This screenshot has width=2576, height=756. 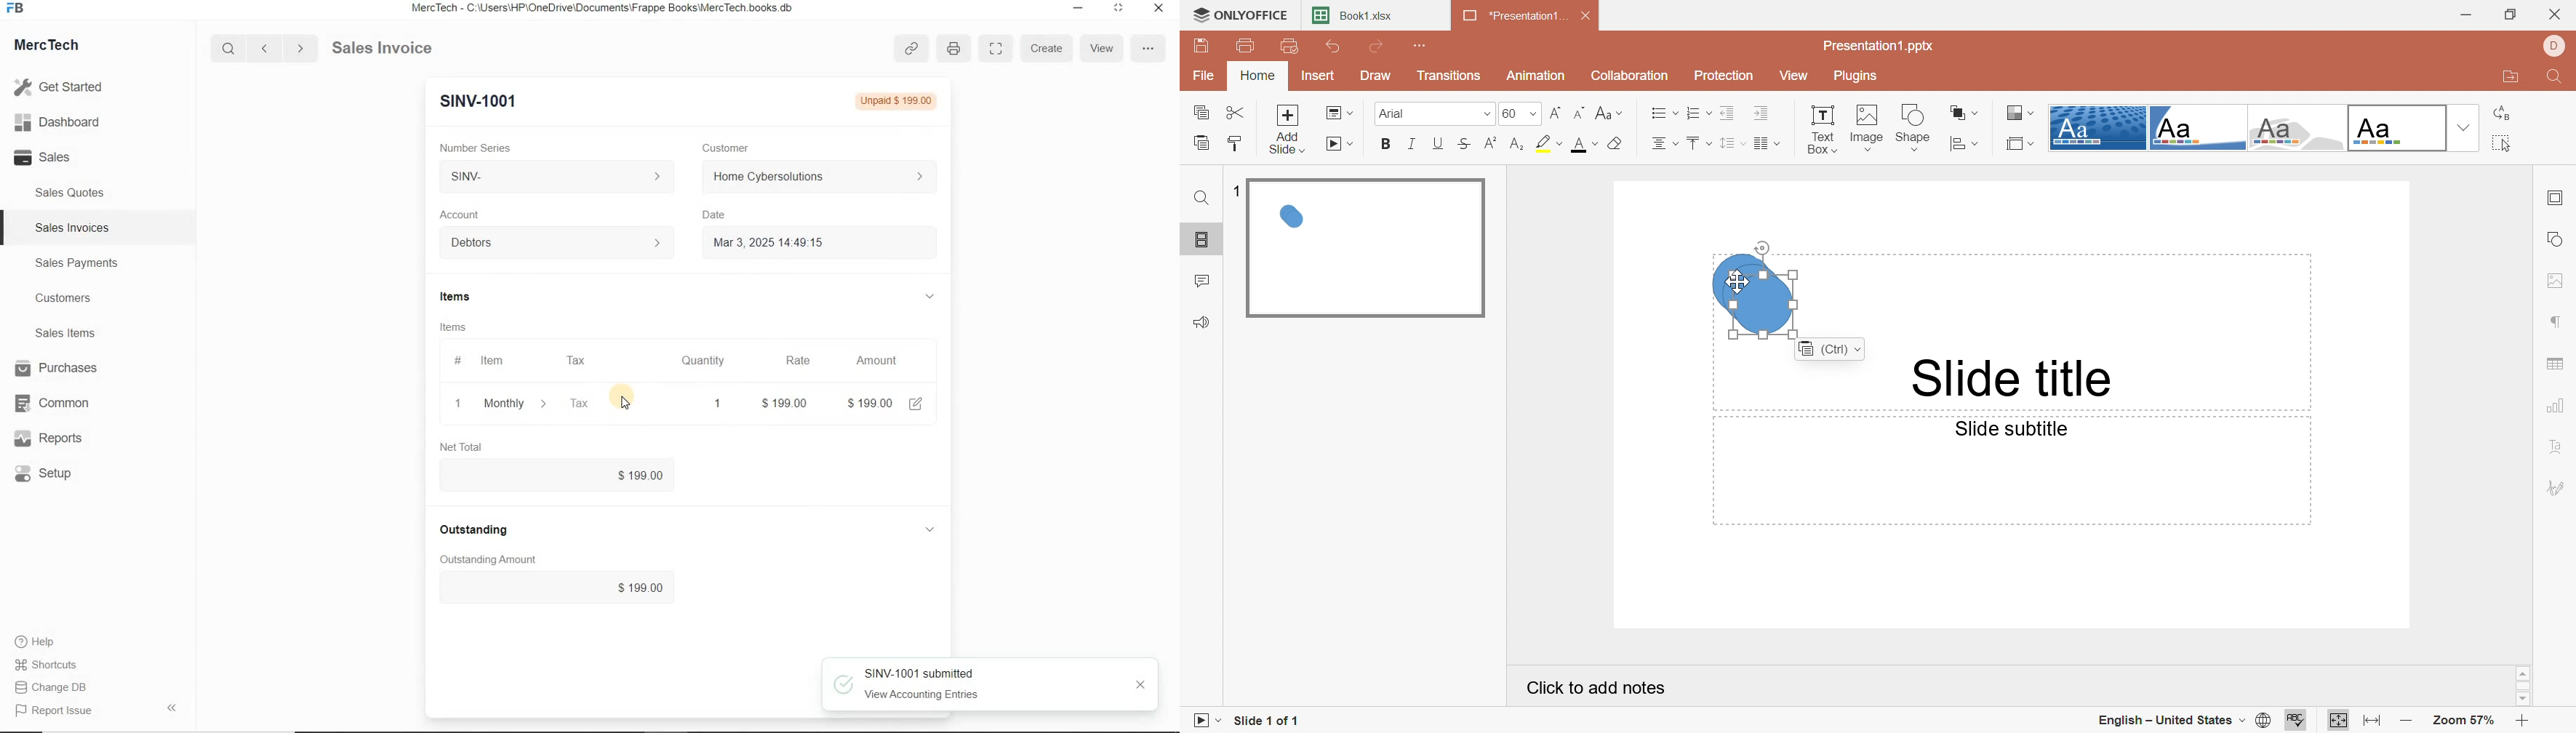 I want to click on rate: $199.00, so click(x=785, y=402).